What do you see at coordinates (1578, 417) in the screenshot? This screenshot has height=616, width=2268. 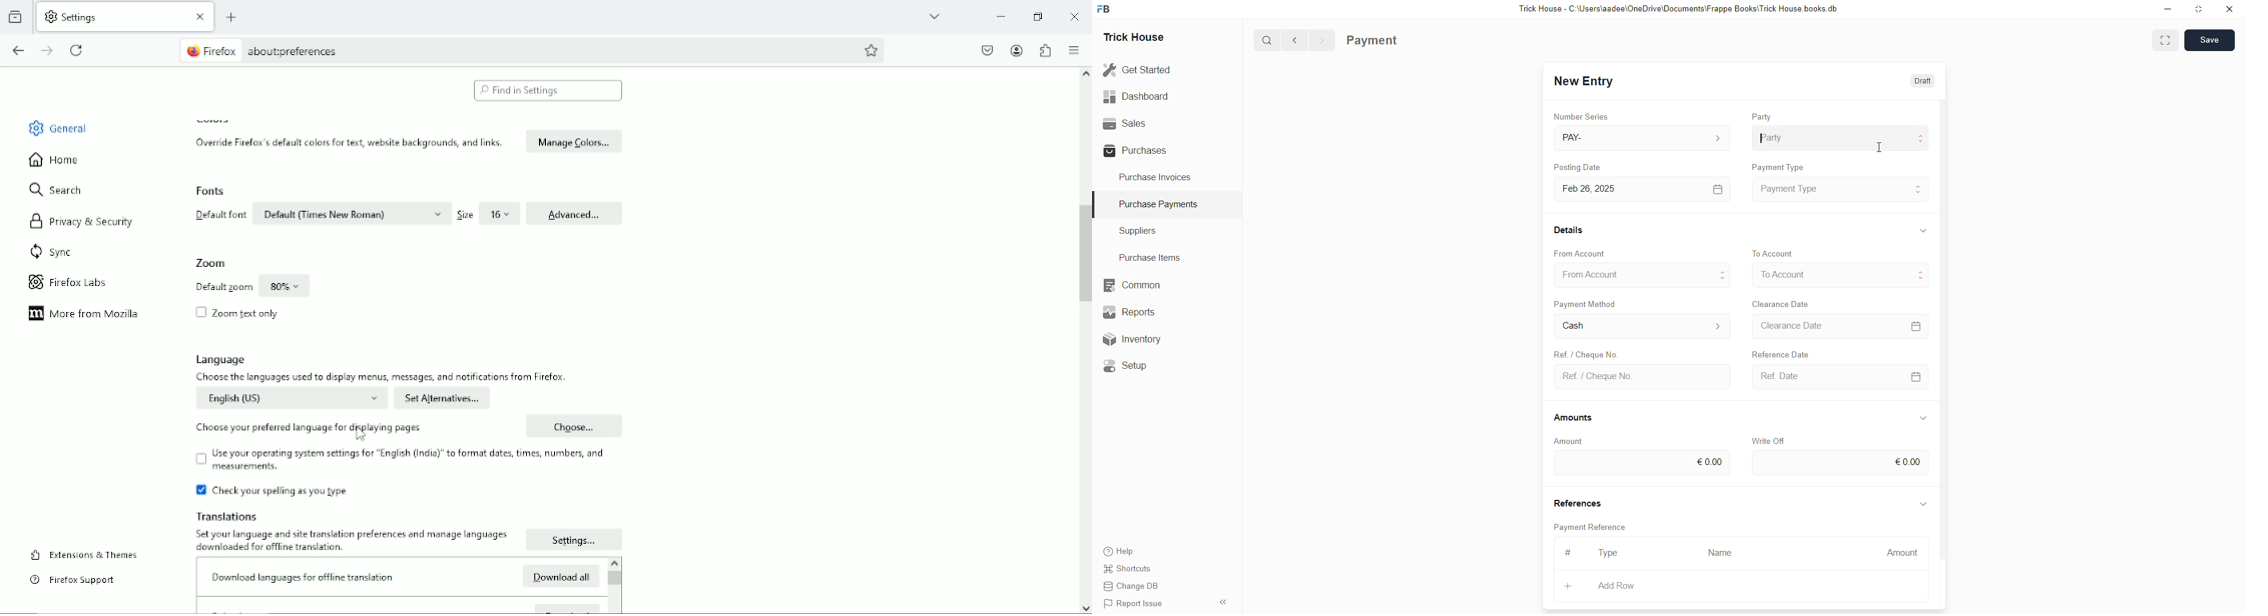 I see `Amounts` at bounding box center [1578, 417].